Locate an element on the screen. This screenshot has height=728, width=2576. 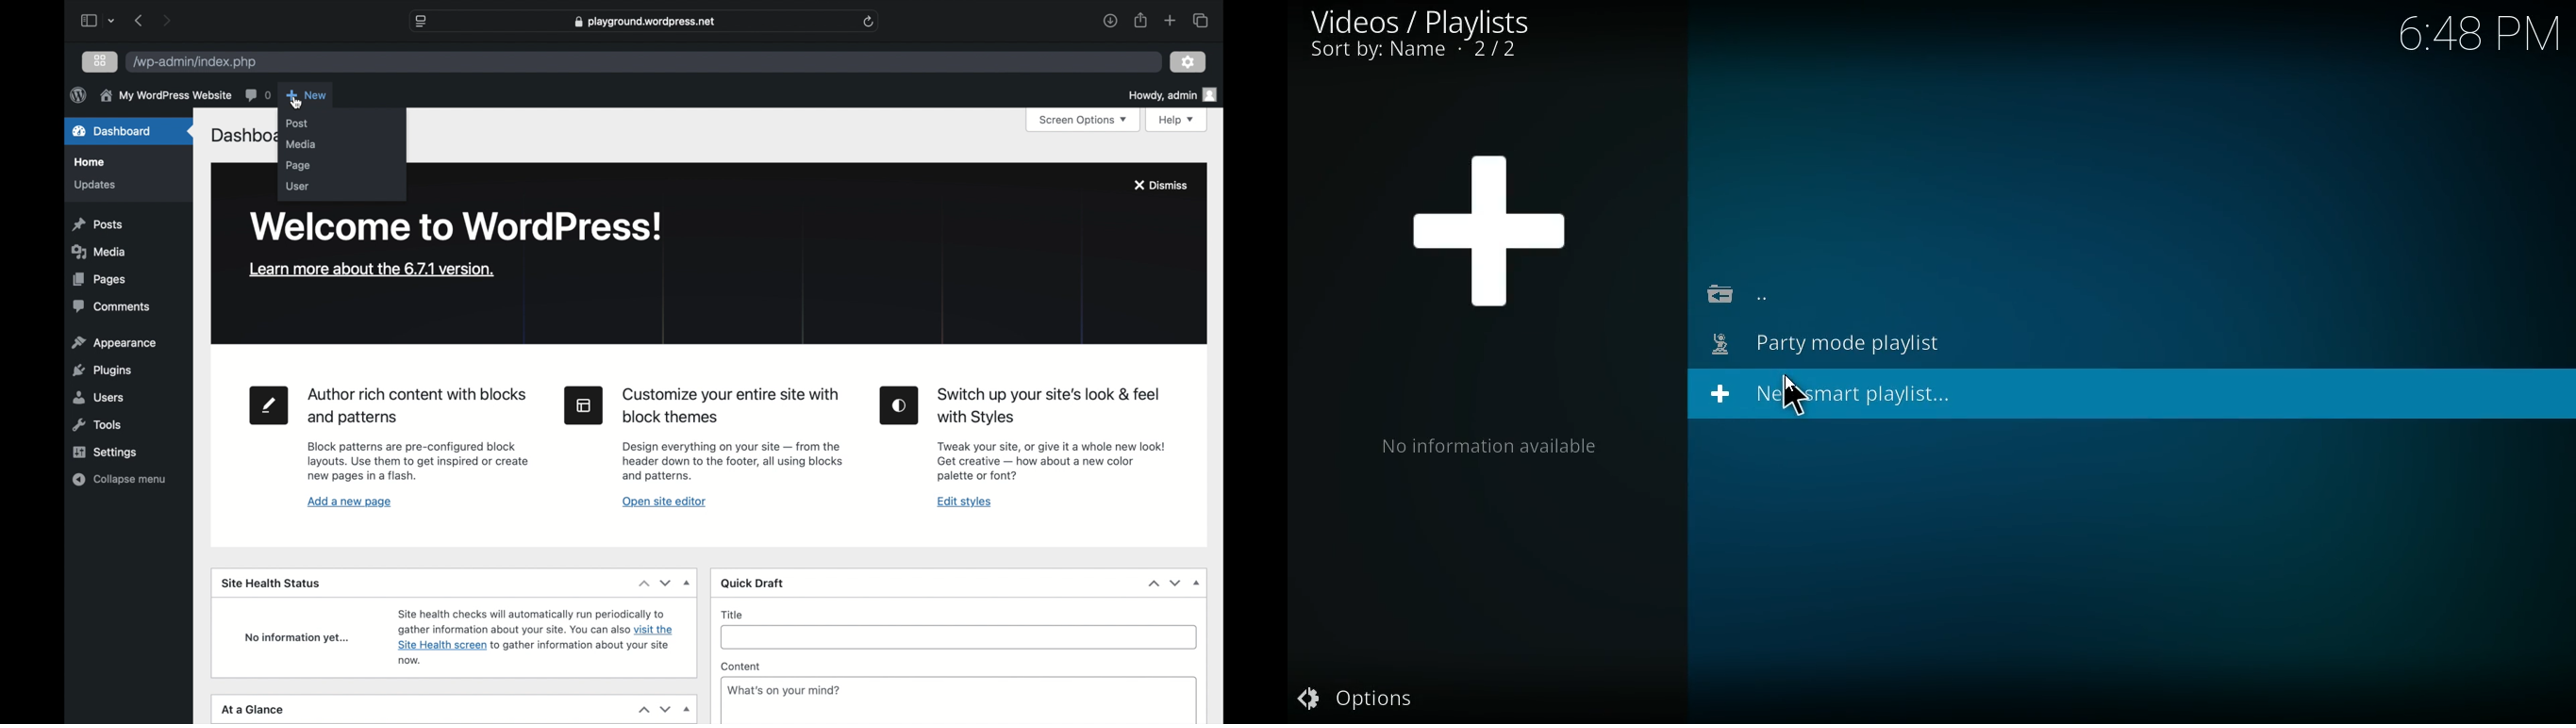
web address is located at coordinates (645, 22).